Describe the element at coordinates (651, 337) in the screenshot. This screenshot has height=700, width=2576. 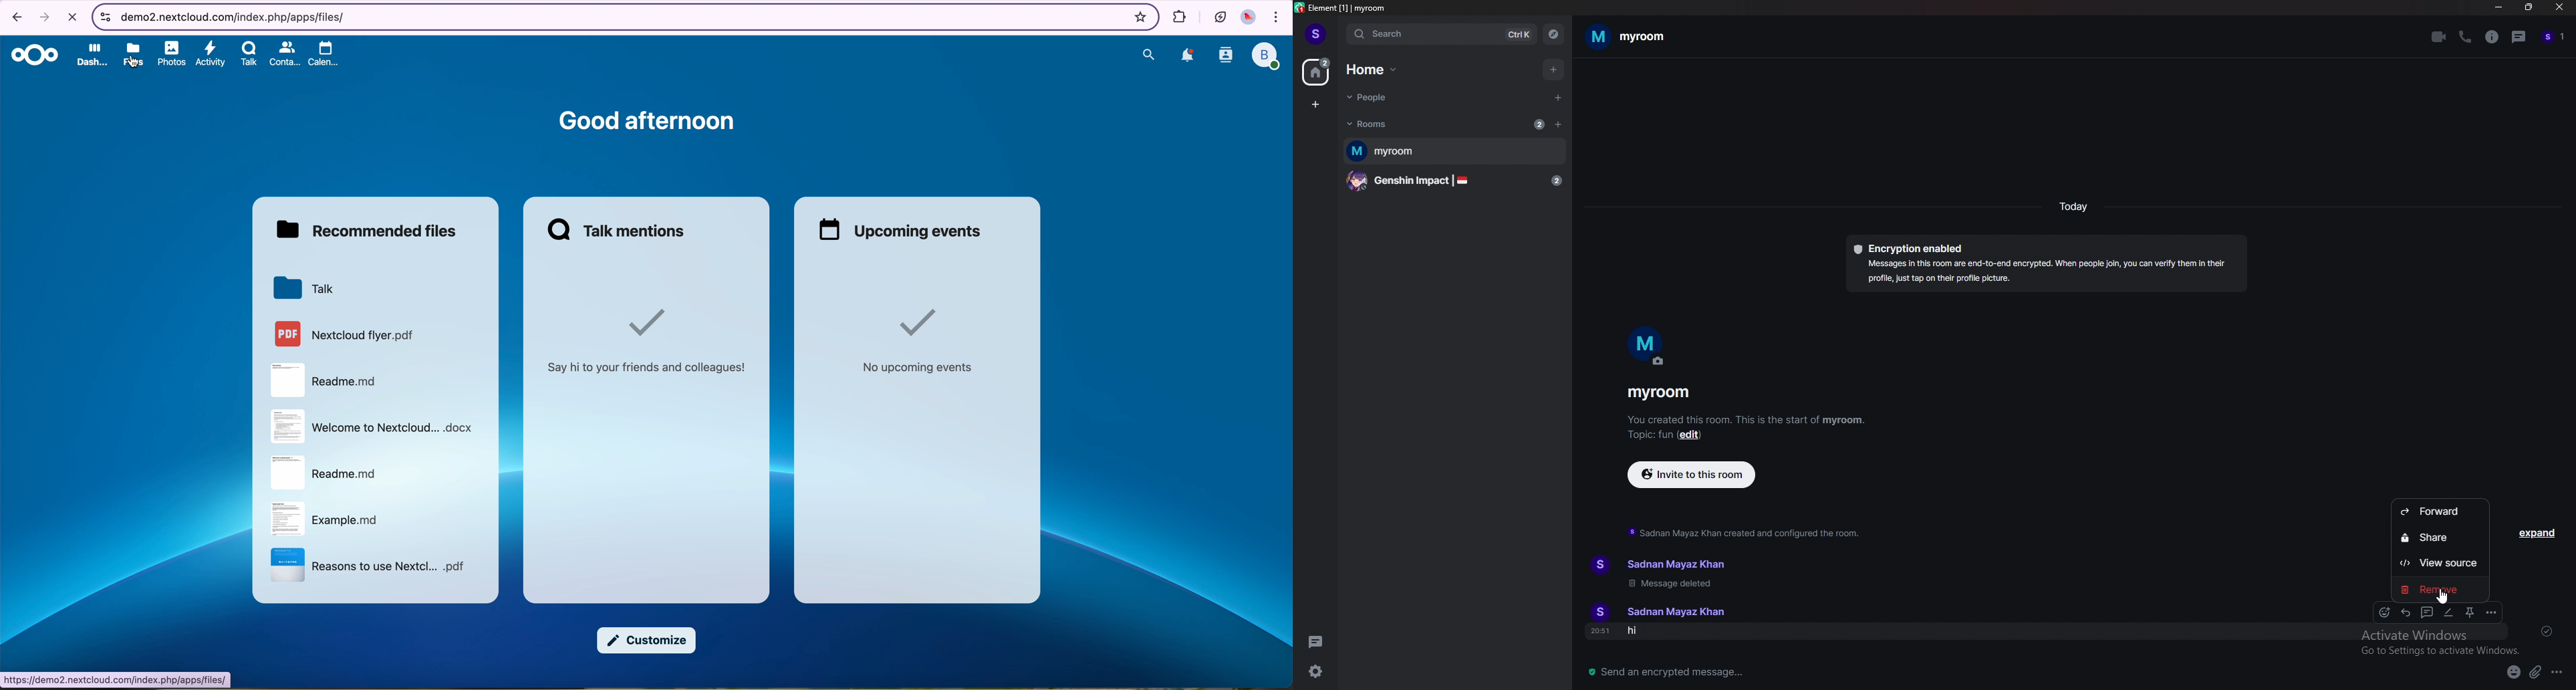
I see `say hi to your friends and collegues` at that location.